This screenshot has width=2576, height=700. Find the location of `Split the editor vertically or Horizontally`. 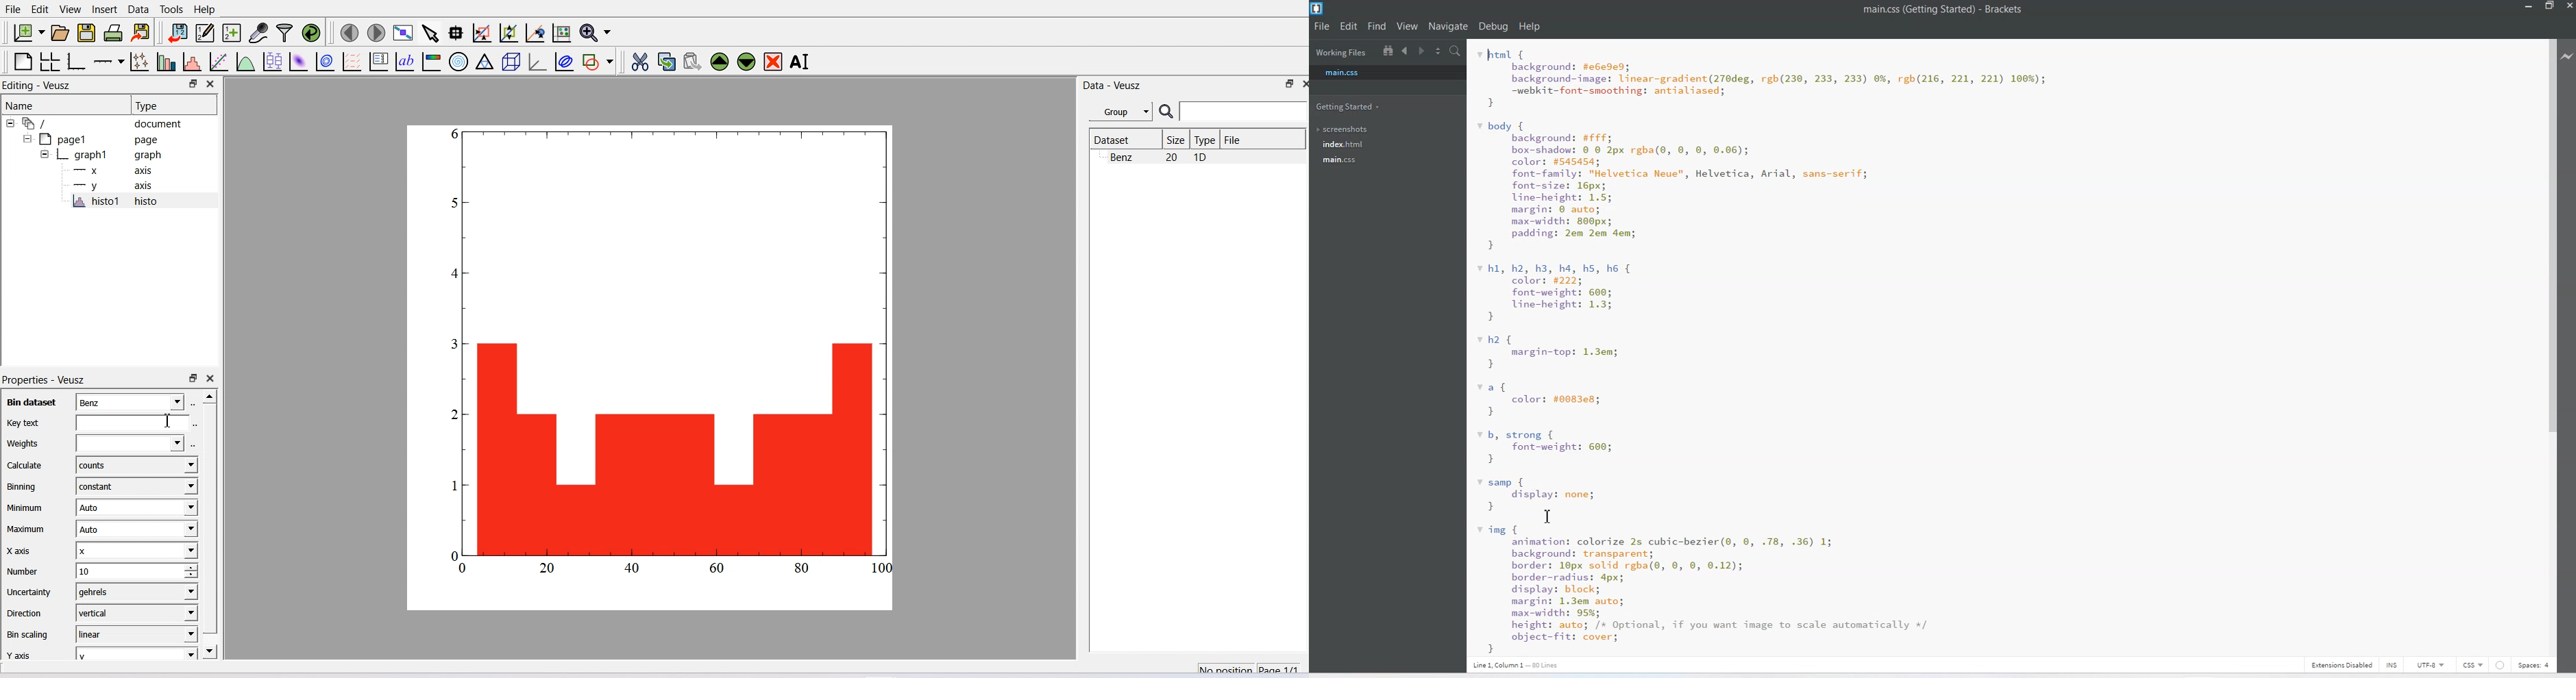

Split the editor vertically or Horizontally is located at coordinates (1439, 51).